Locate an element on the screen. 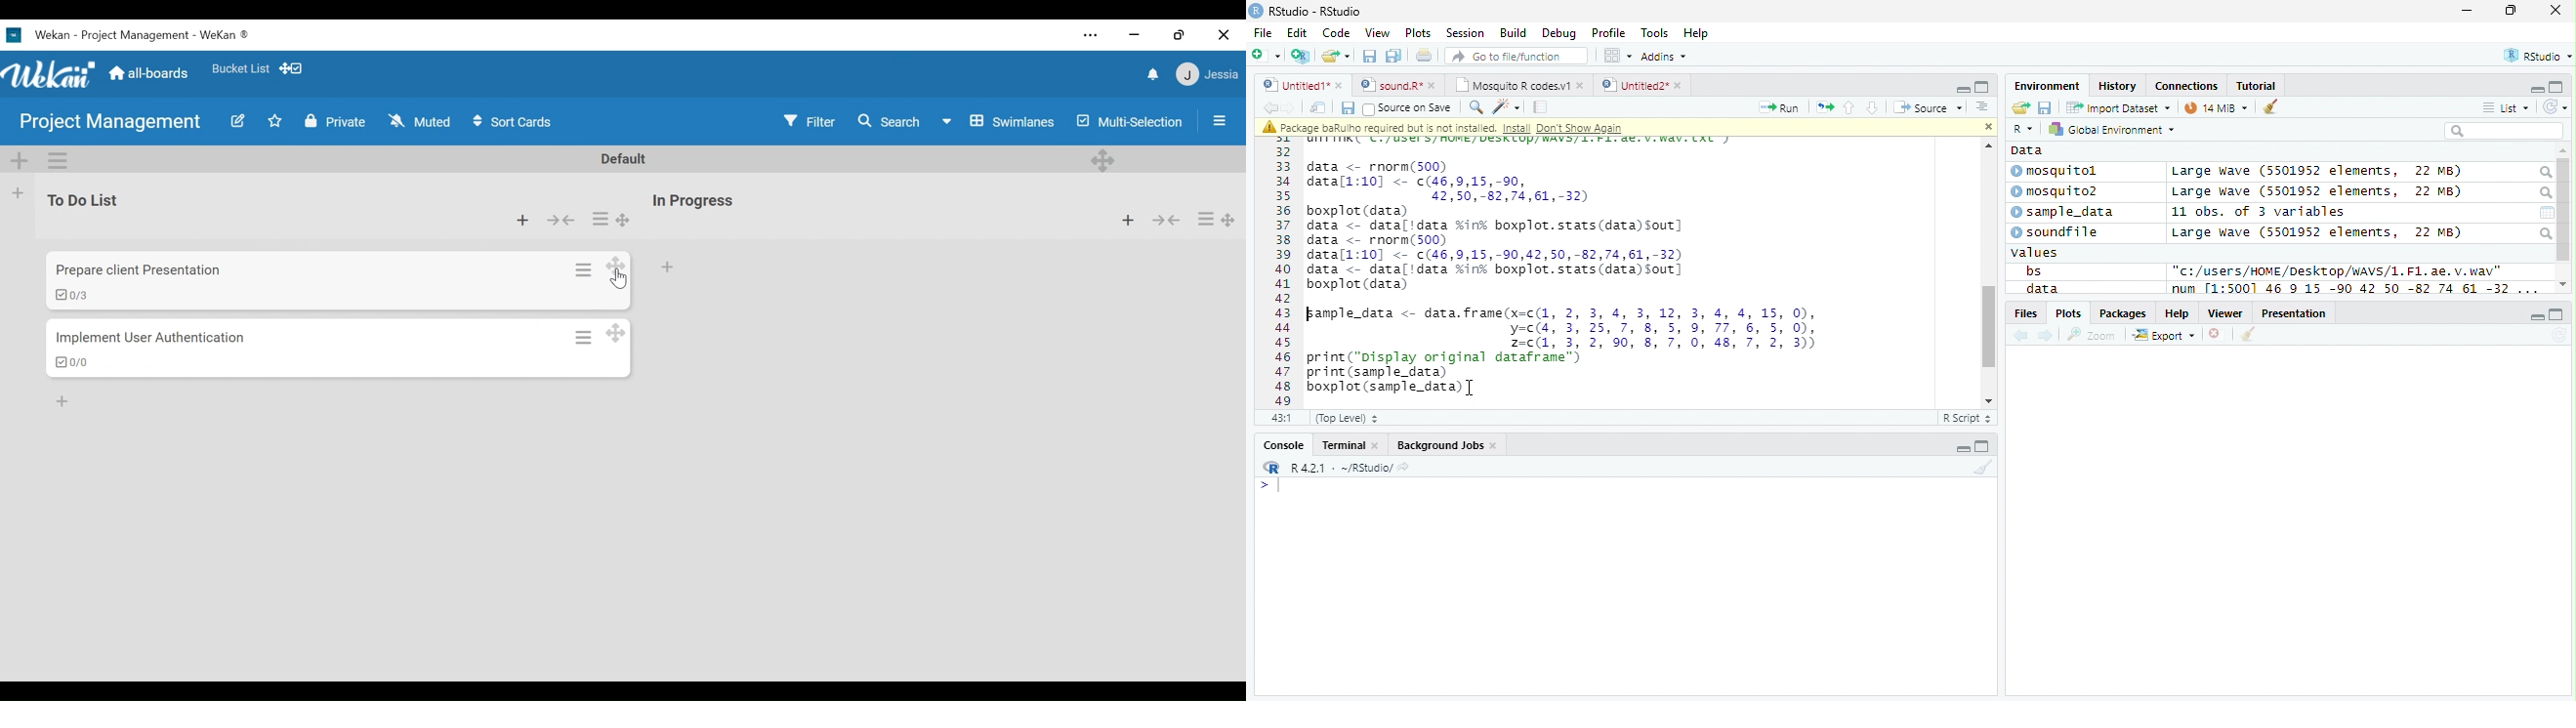 The image size is (2576, 728). Refresh is located at coordinates (2555, 107).